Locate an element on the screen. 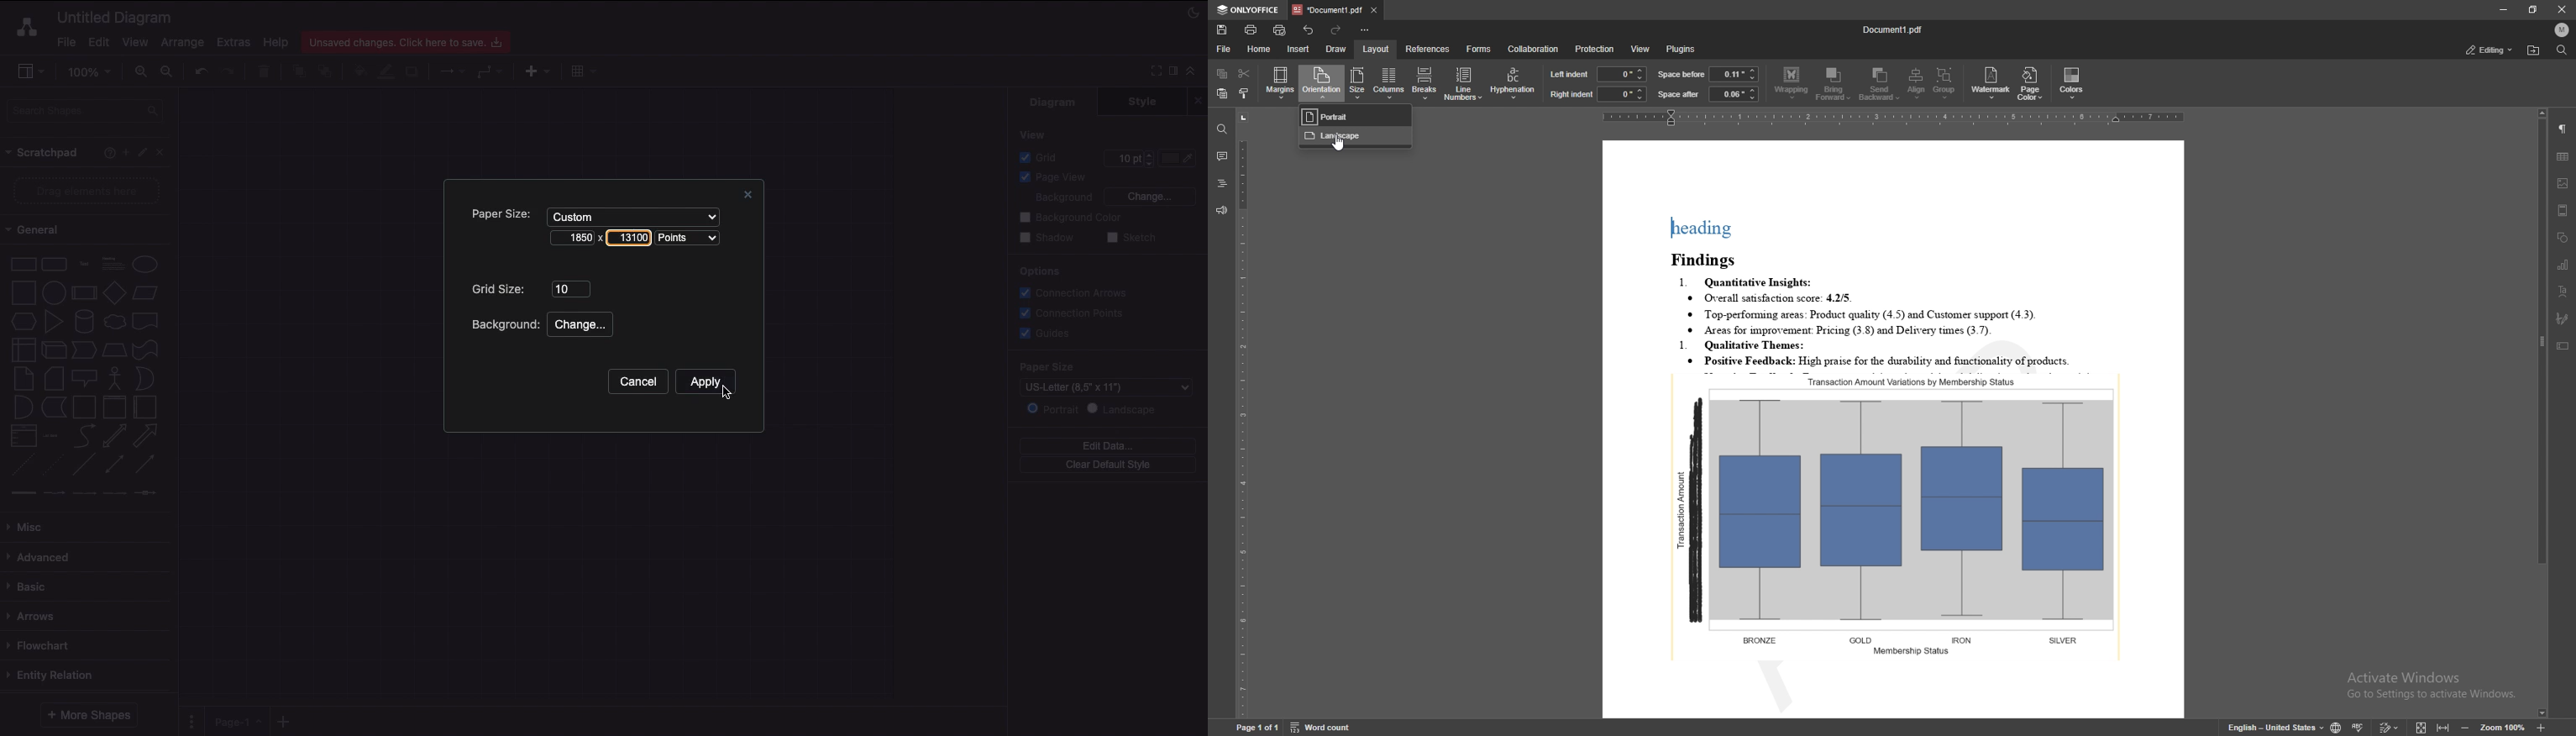 The height and width of the screenshot is (756, 2576). references is located at coordinates (1429, 48).